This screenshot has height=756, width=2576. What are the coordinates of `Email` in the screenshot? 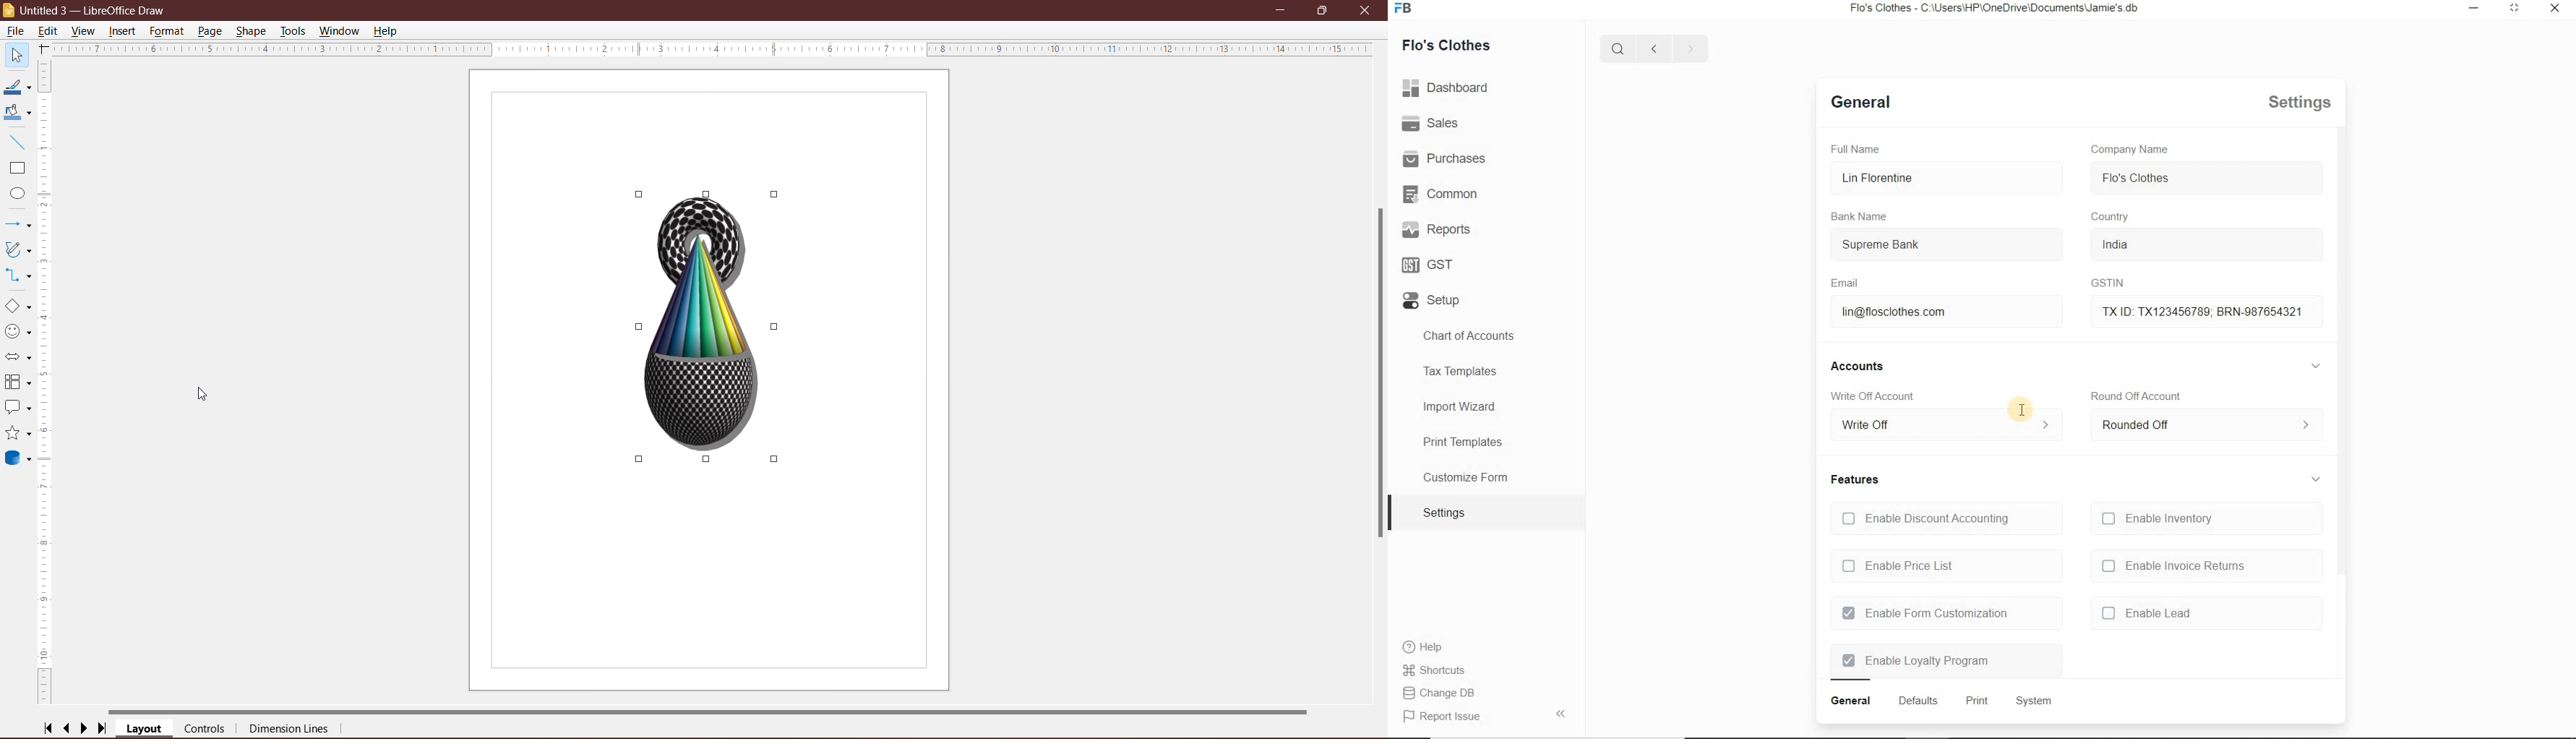 It's located at (1848, 282).